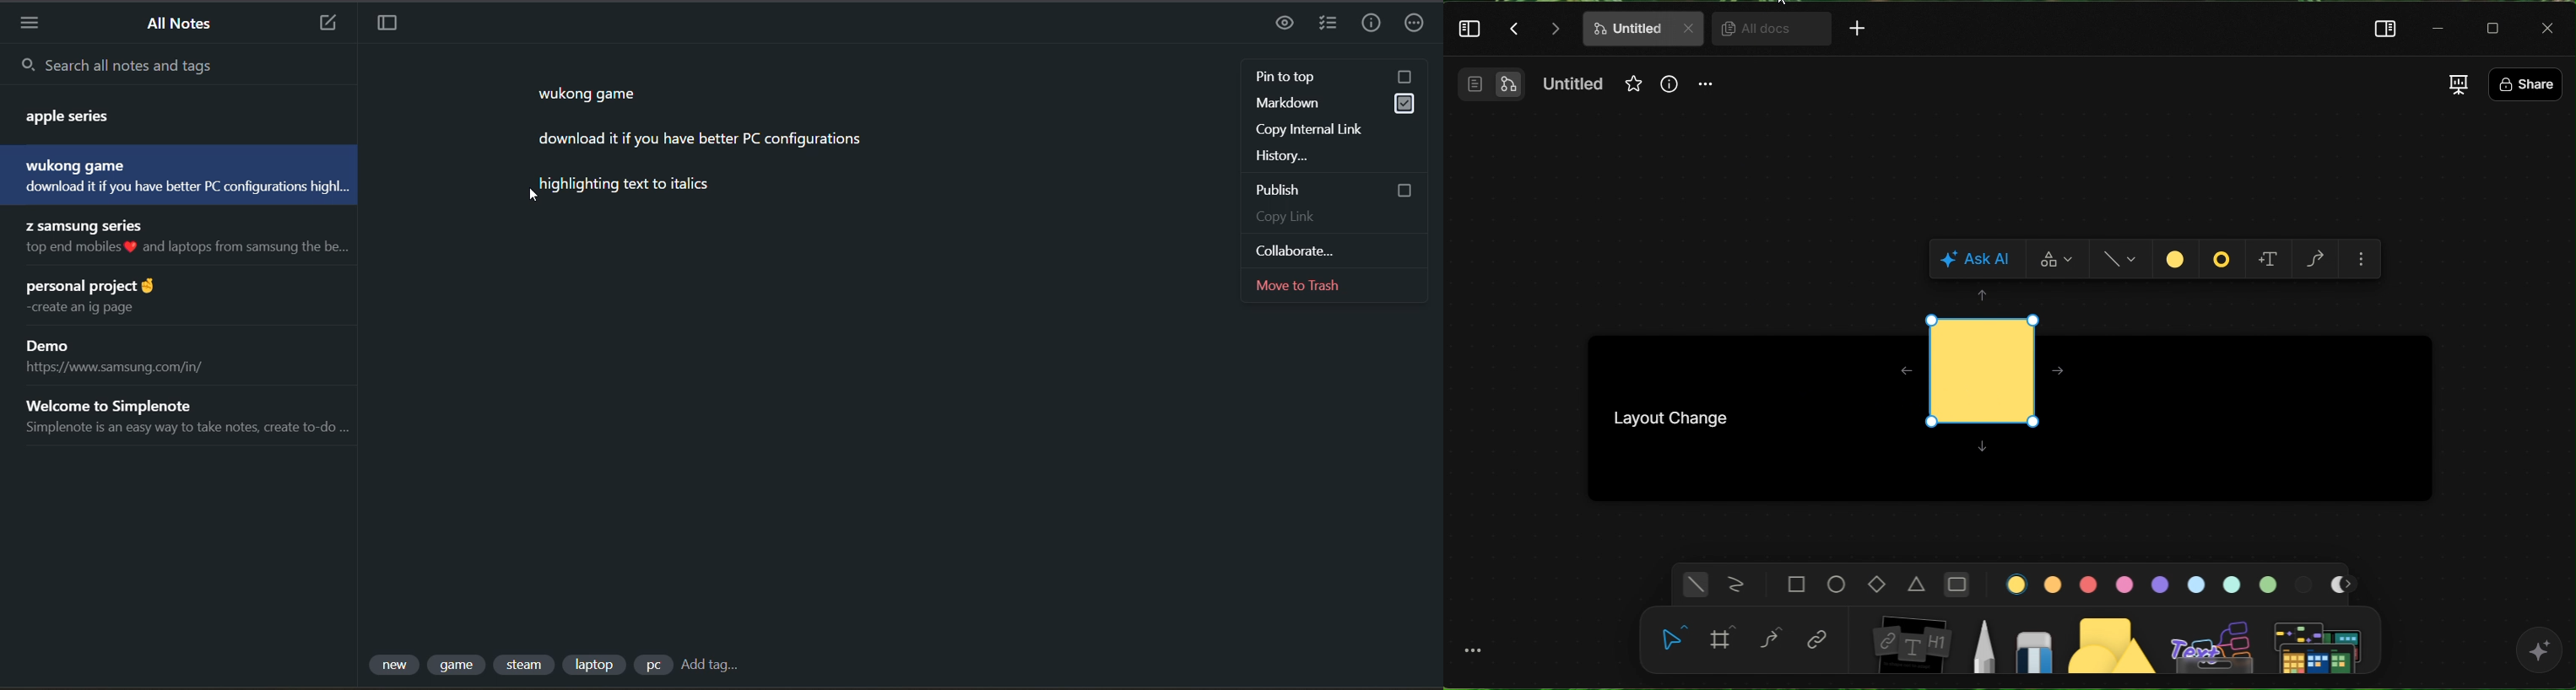  Describe the element at coordinates (388, 25) in the screenshot. I see `toggle focus mode` at that location.